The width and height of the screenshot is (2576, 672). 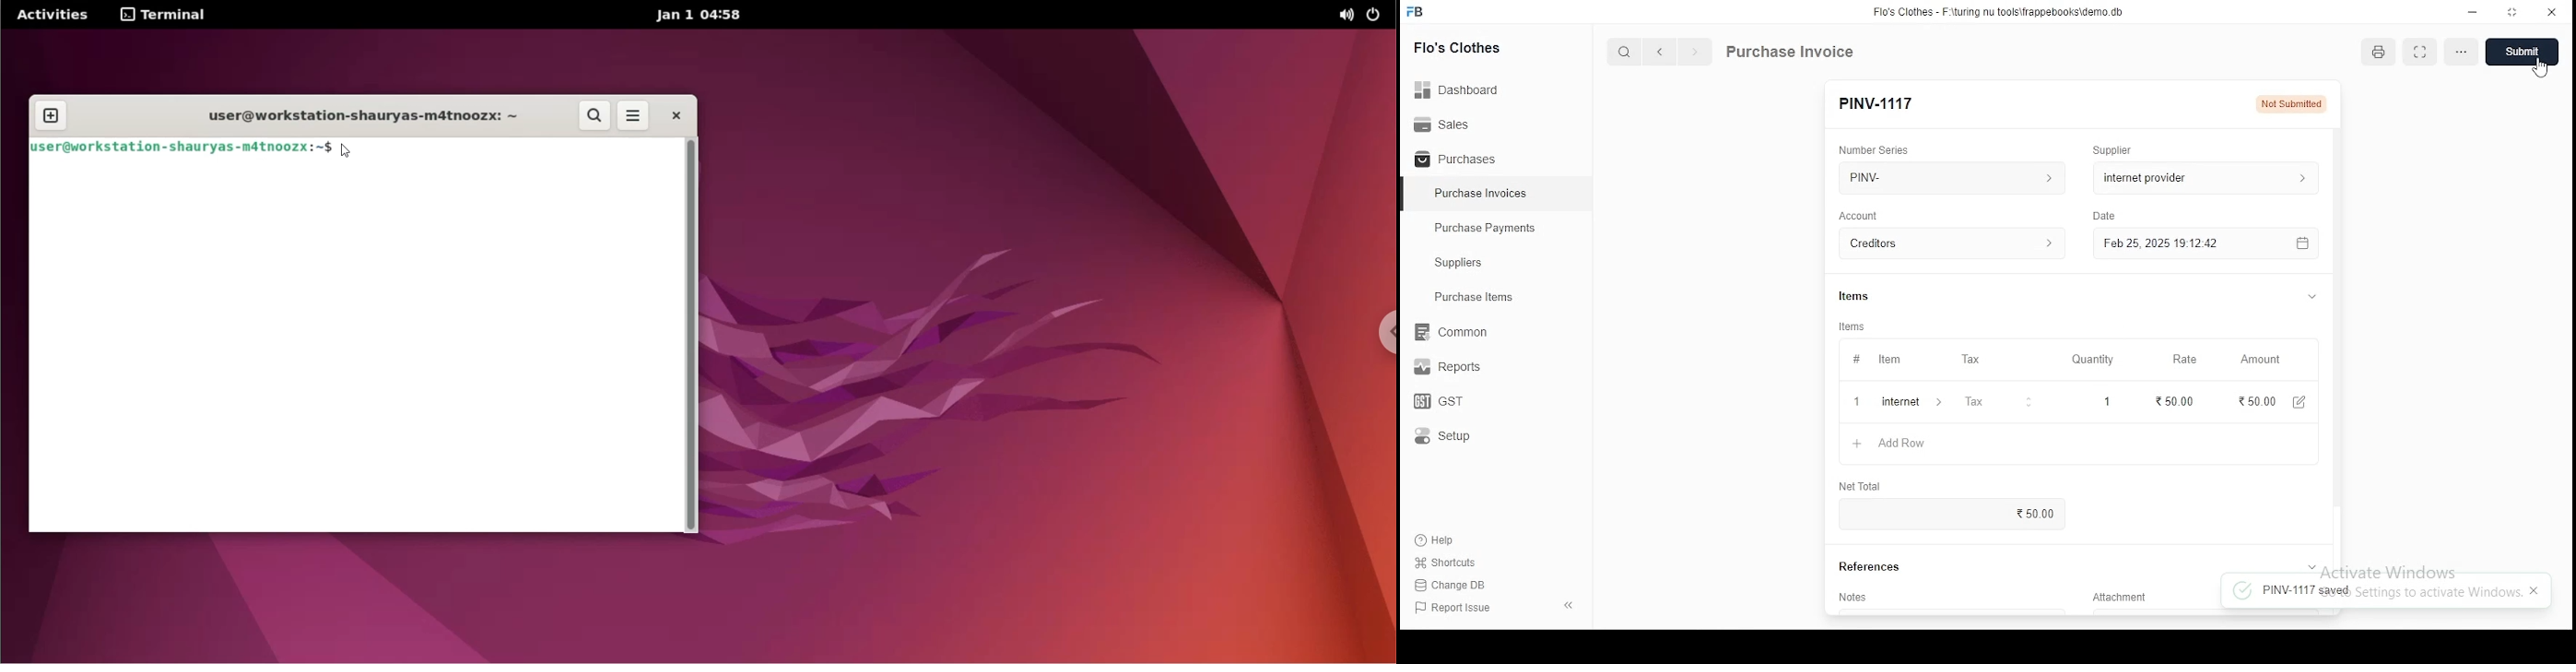 I want to click on add row, so click(x=1895, y=444).